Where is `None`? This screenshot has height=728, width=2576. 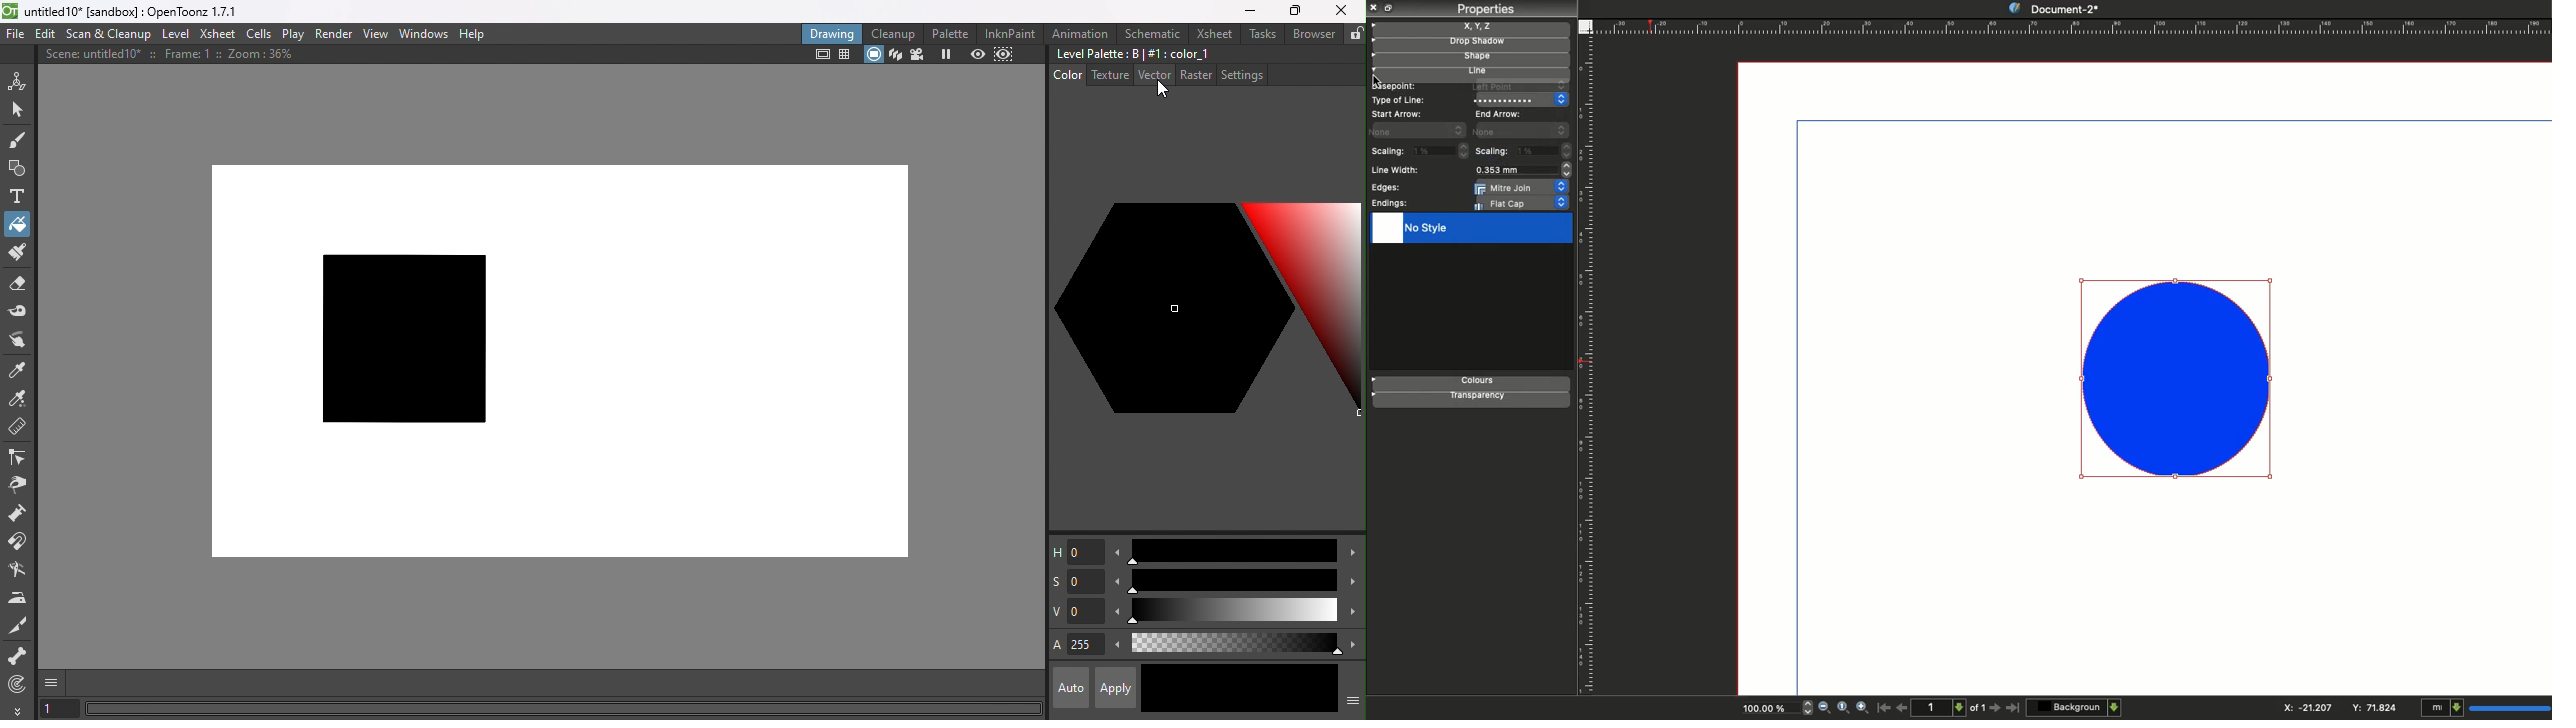
None is located at coordinates (1521, 130).